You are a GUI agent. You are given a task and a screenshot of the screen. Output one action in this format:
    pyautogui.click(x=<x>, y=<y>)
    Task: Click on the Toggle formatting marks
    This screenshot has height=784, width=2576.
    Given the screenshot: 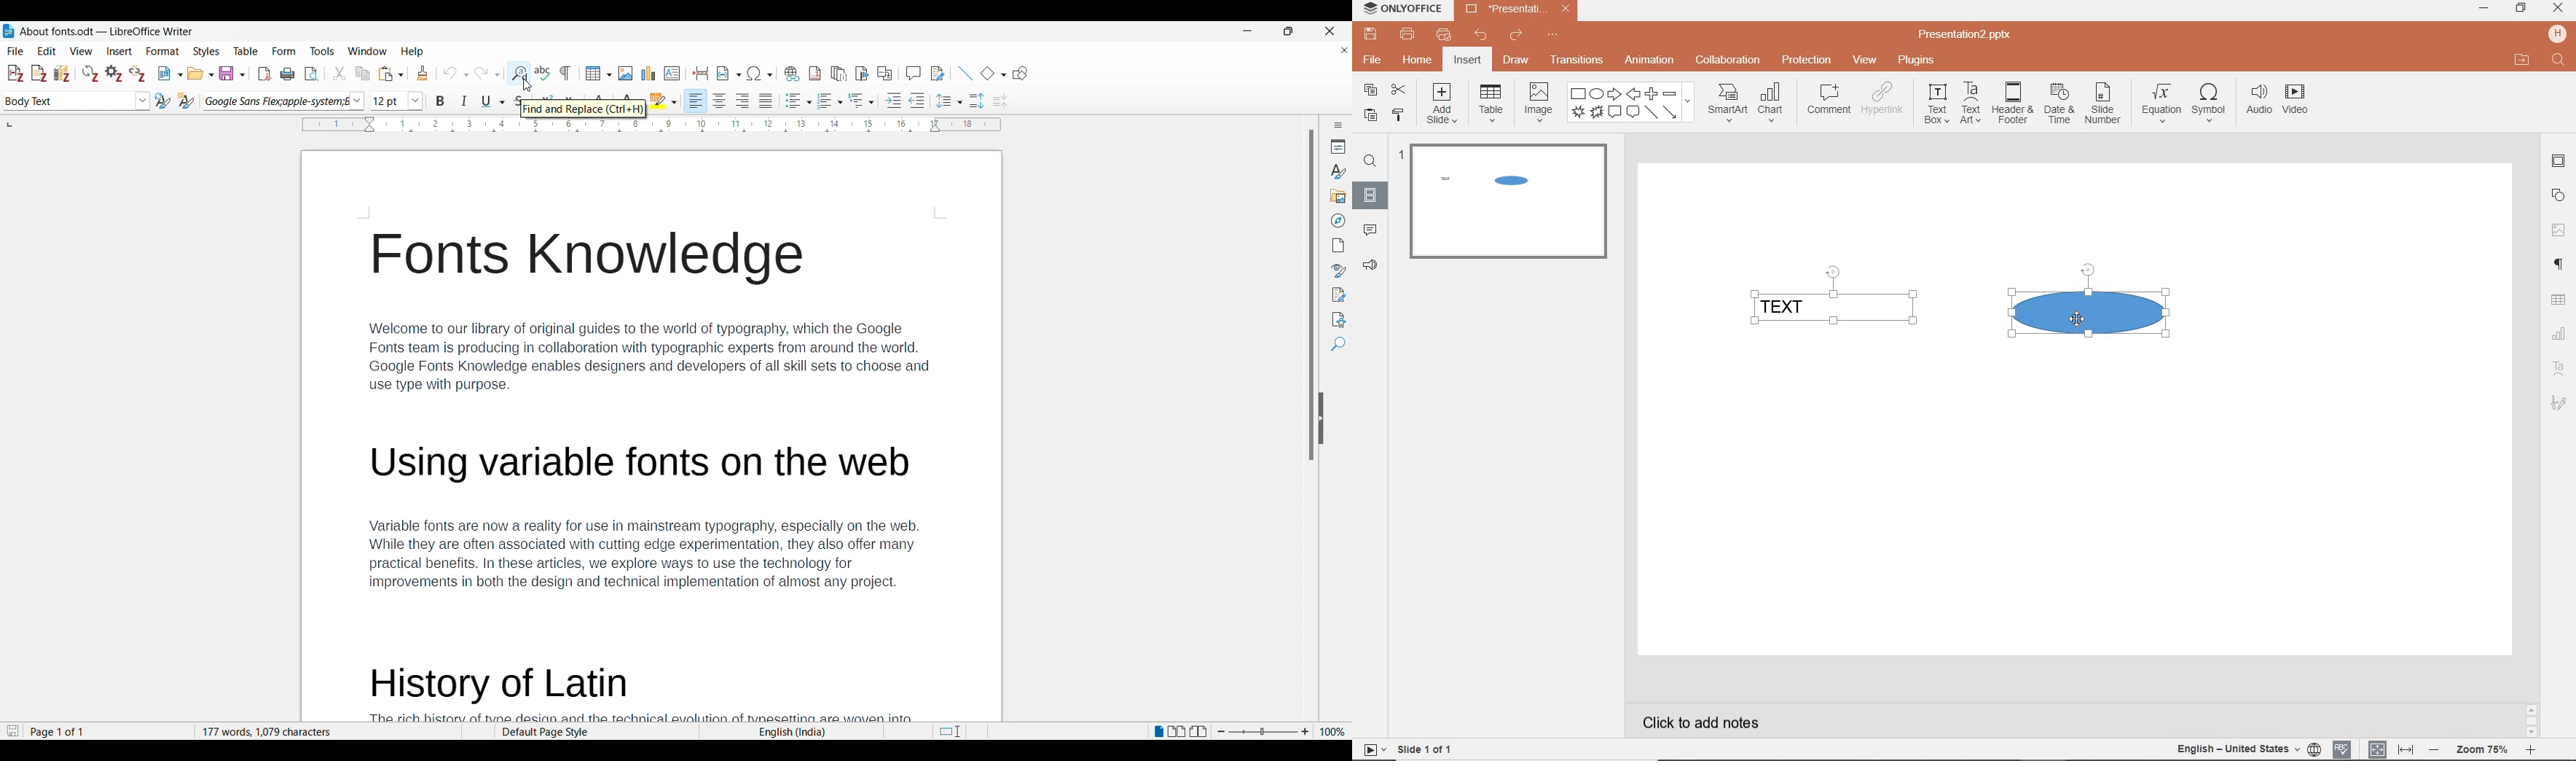 What is the action you would take?
    pyautogui.click(x=566, y=73)
    